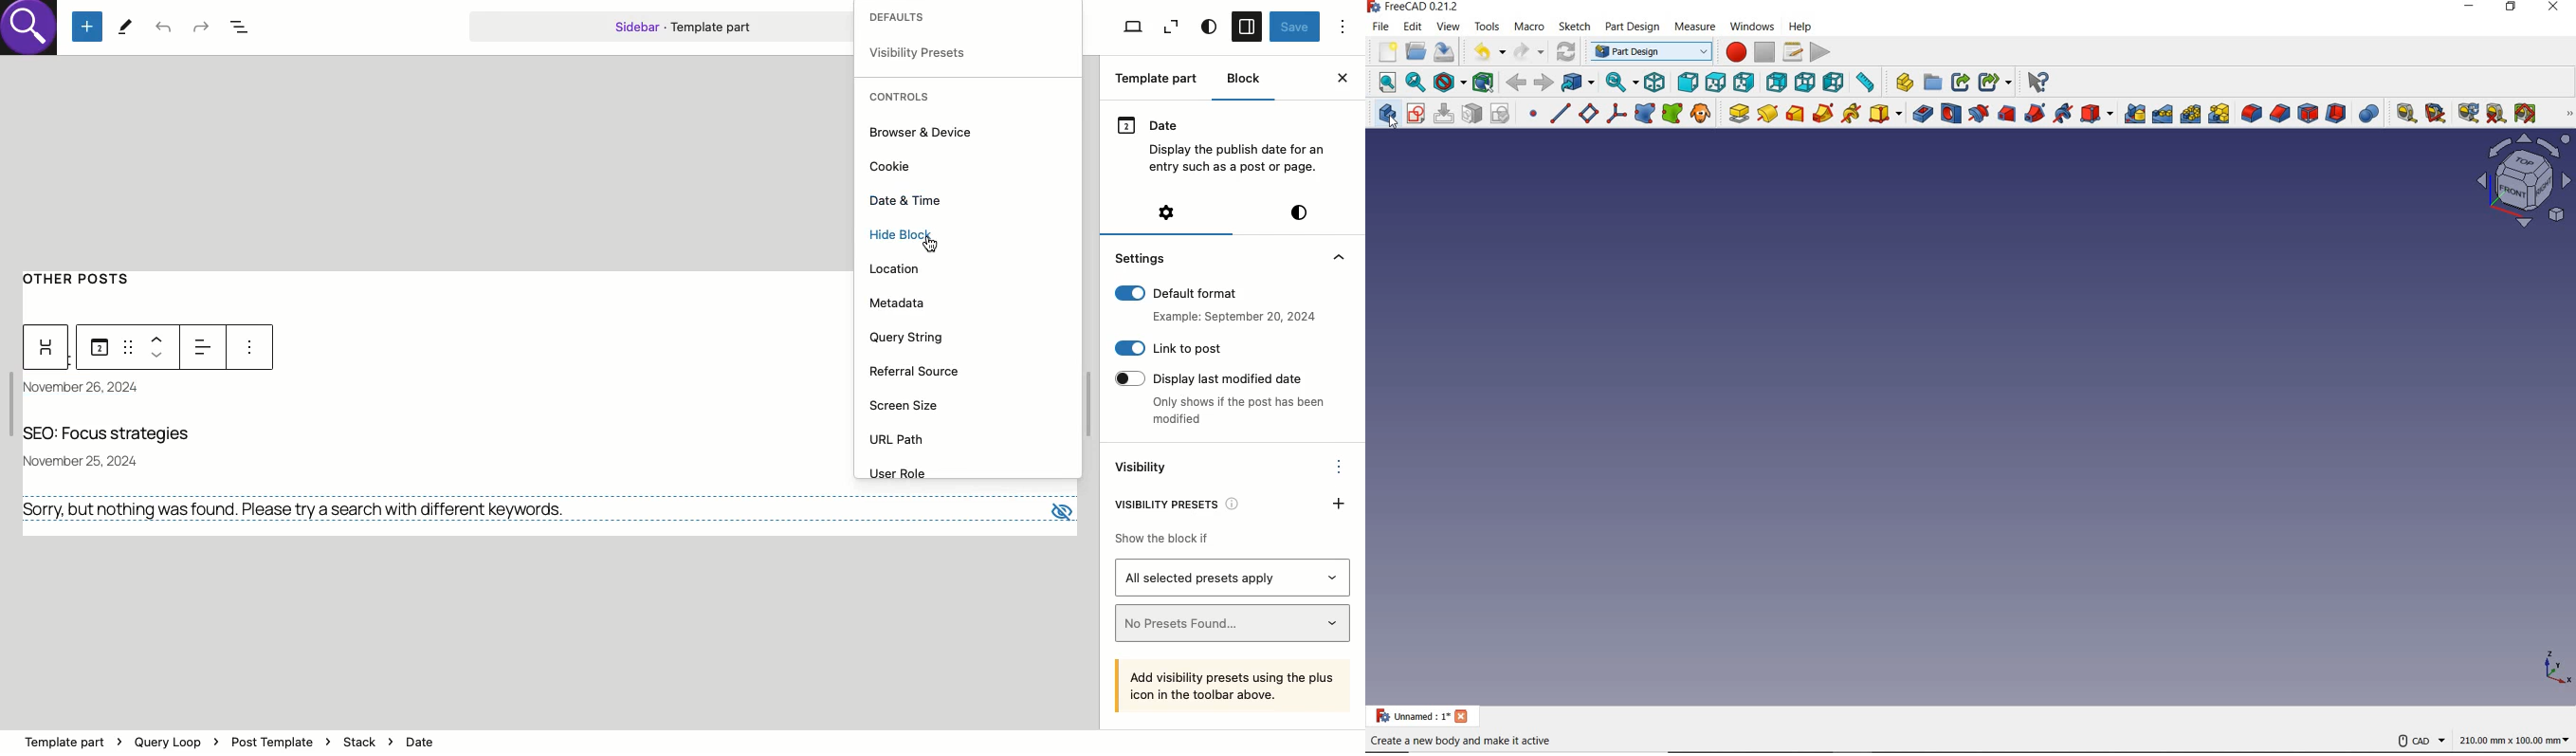 The height and width of the screenshot is (756, 2576). I want to click on ADDITIVE HELIX, so click(1852, 113).